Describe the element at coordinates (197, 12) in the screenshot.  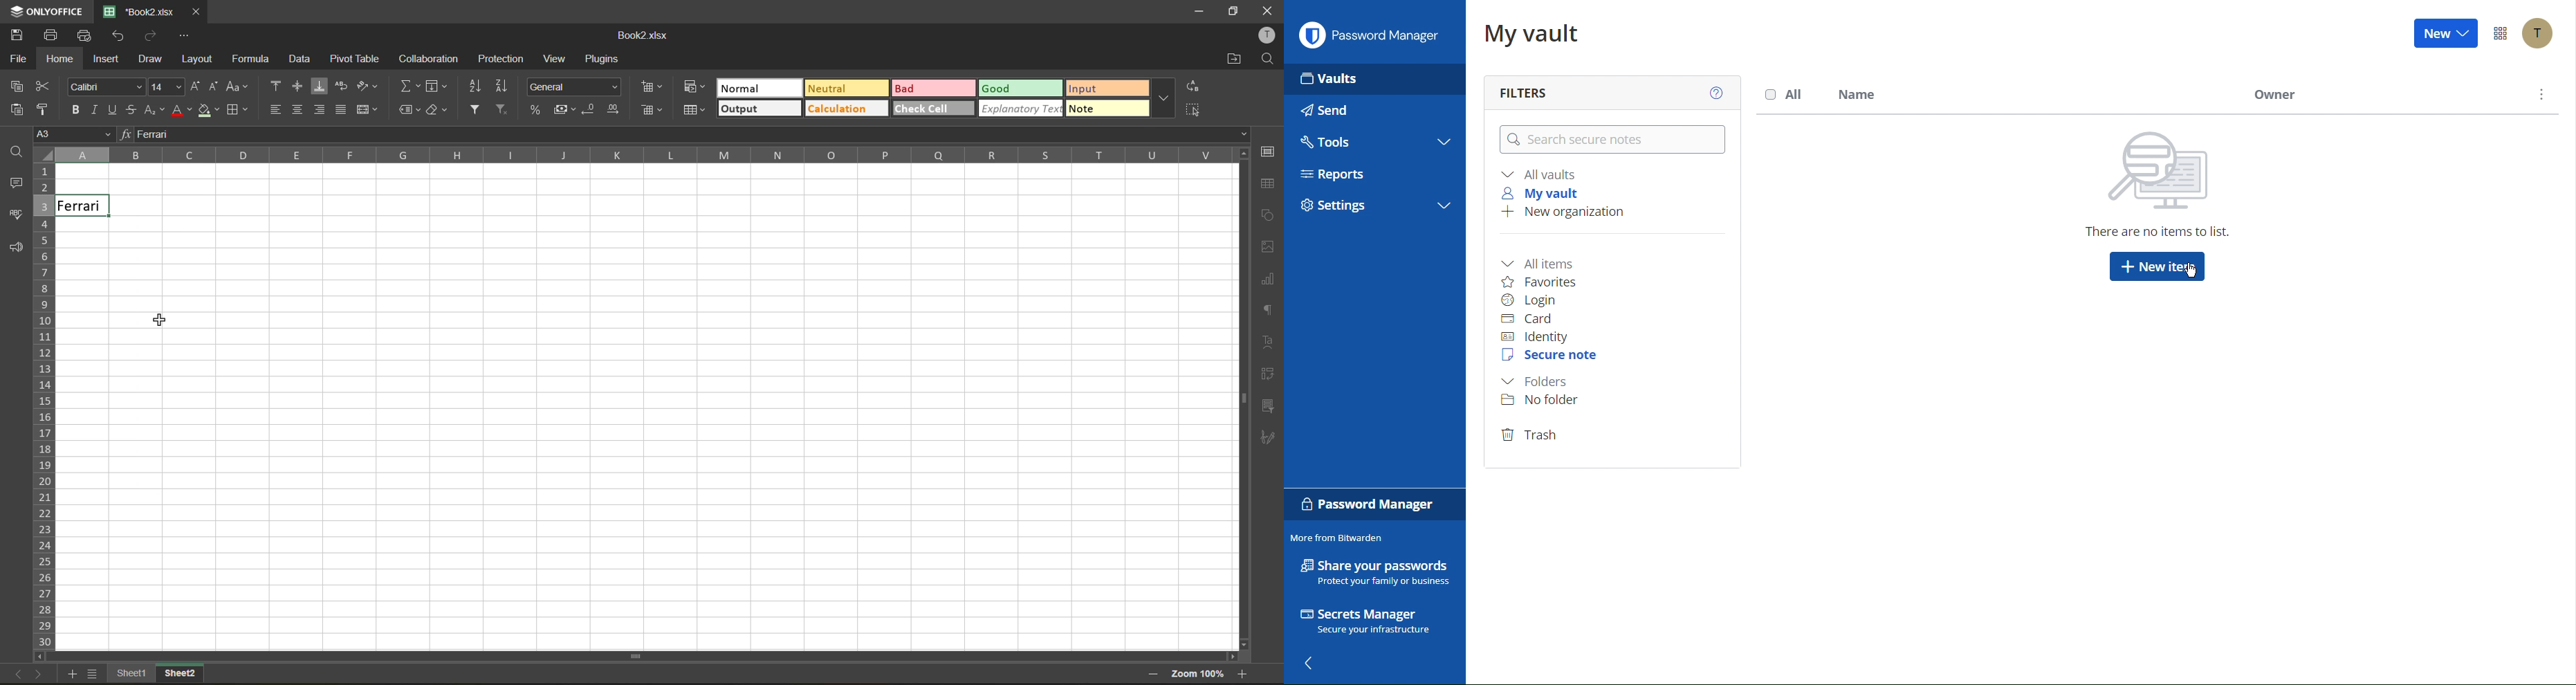
I see `close tab` at that location.